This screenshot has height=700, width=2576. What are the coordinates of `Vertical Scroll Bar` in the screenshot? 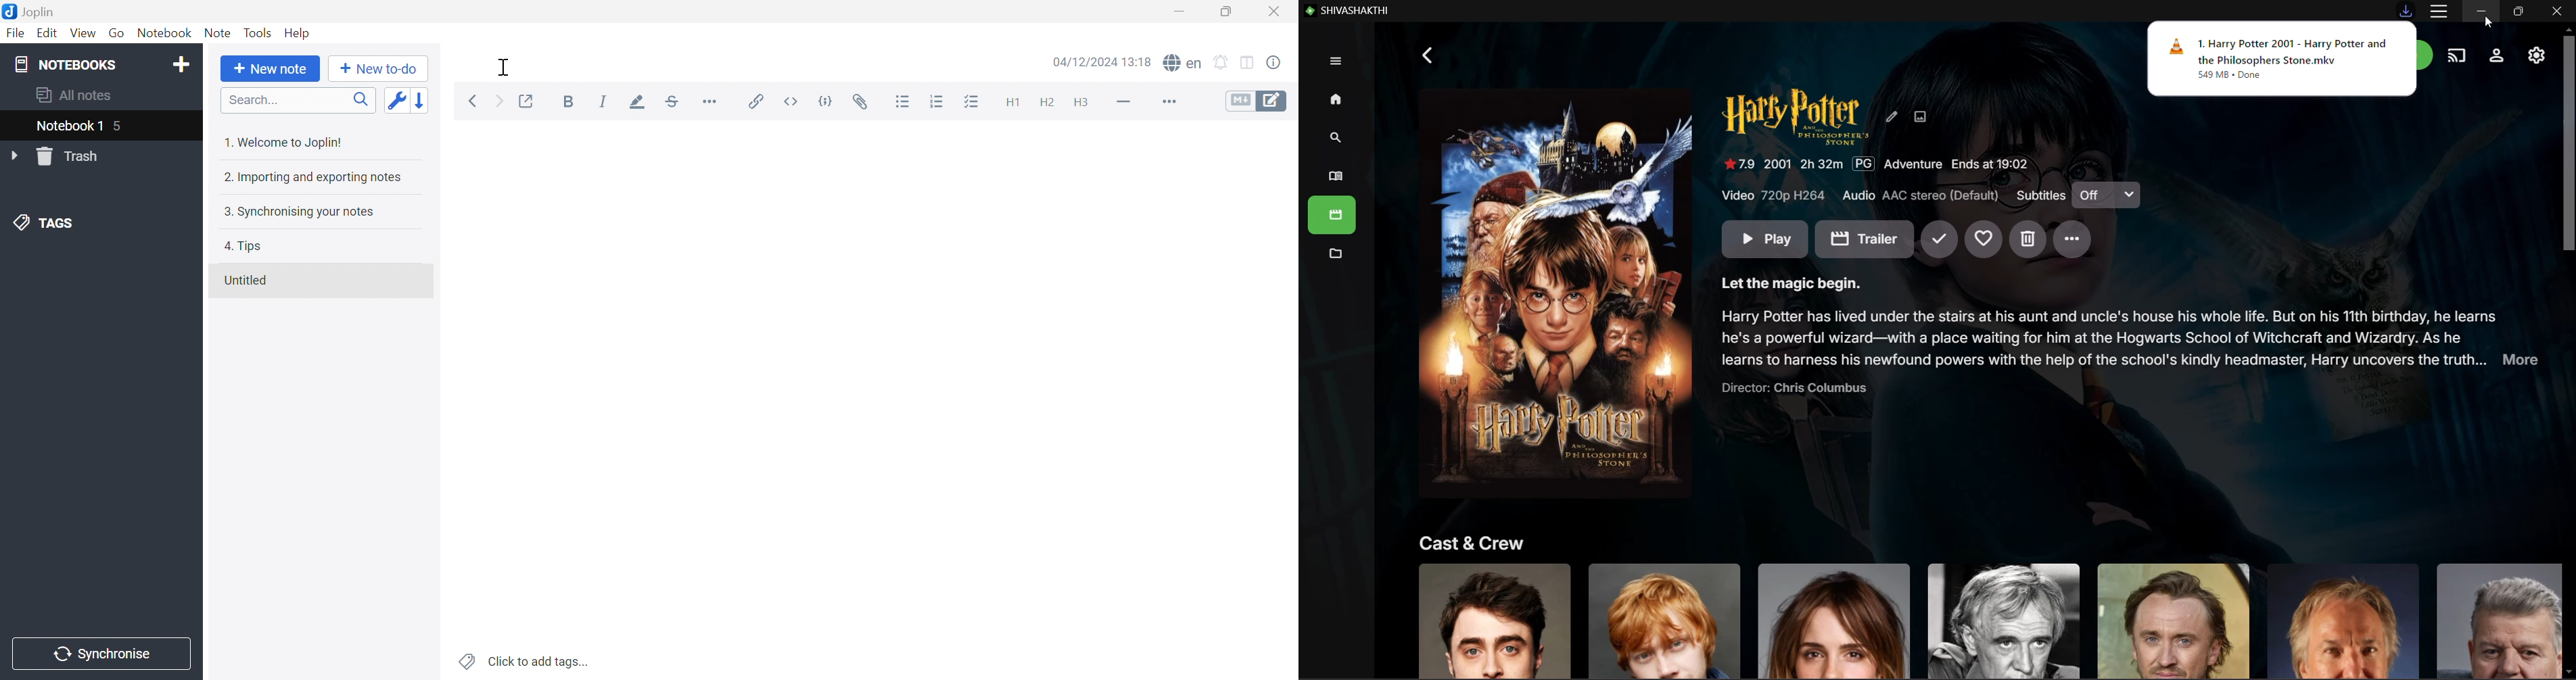 It's located at (2567, 352).